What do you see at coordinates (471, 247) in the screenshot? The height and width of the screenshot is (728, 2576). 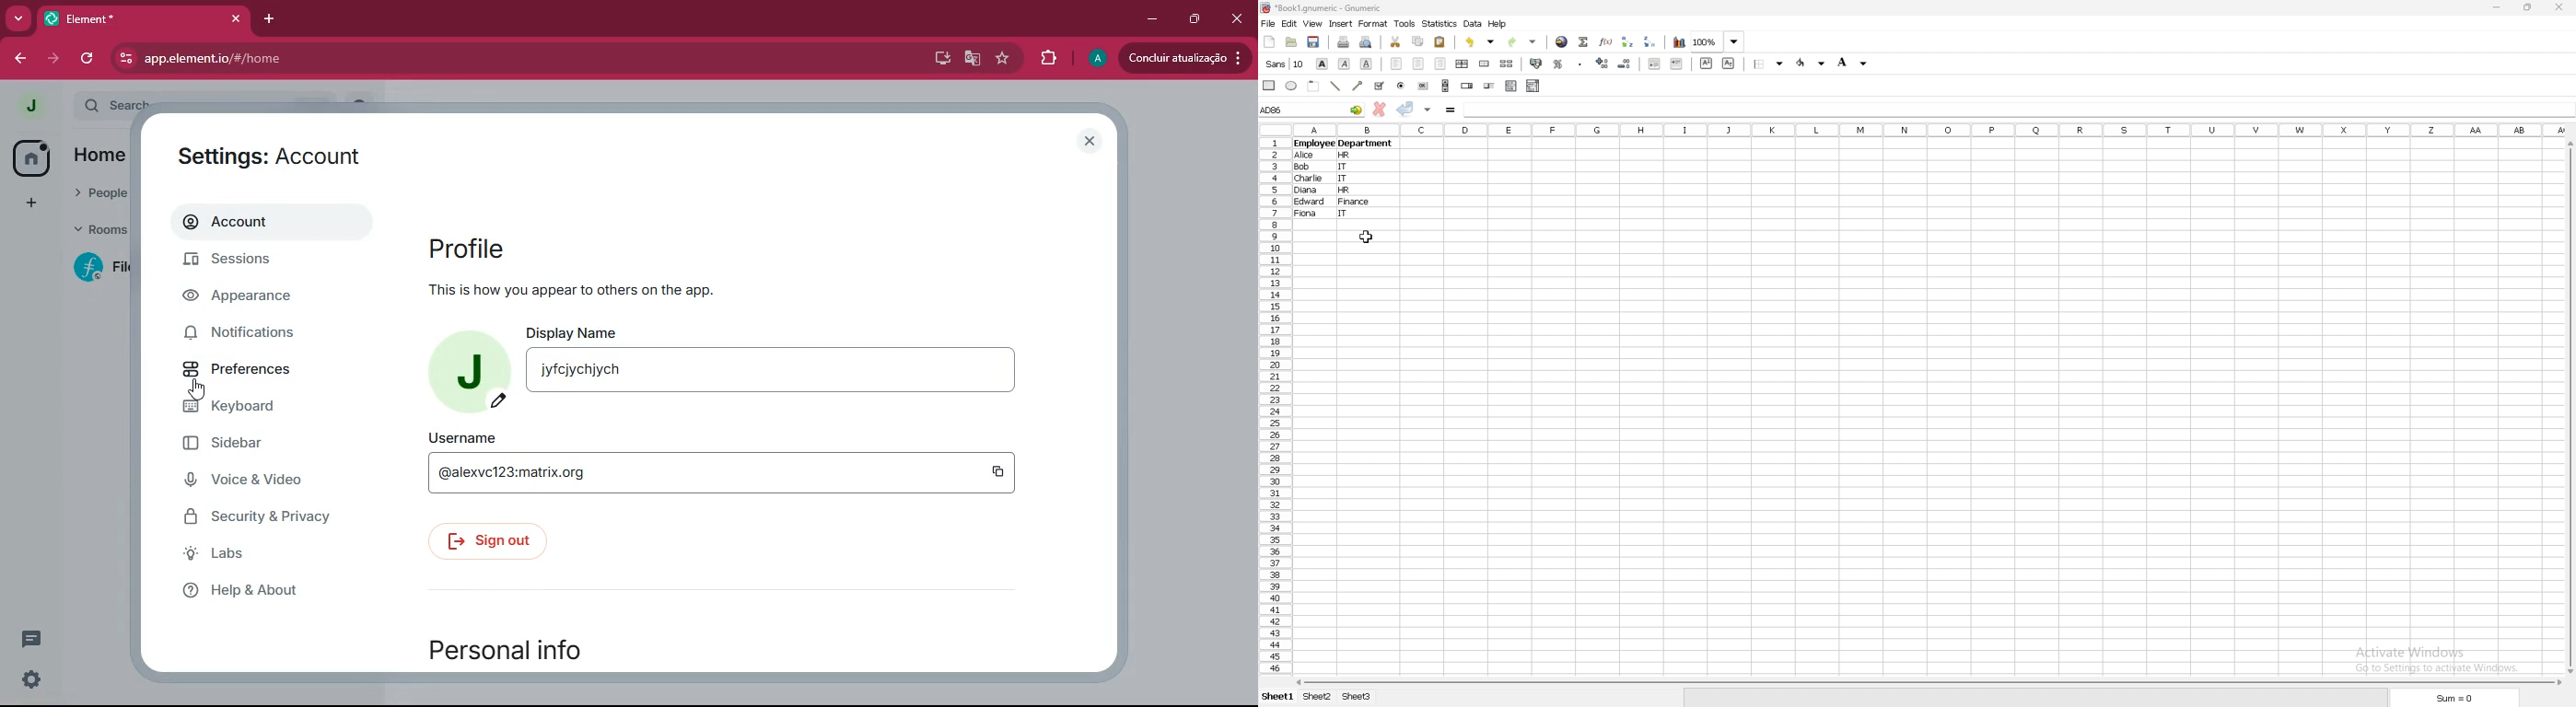 I see `profile` at bounding box center [471, 247].